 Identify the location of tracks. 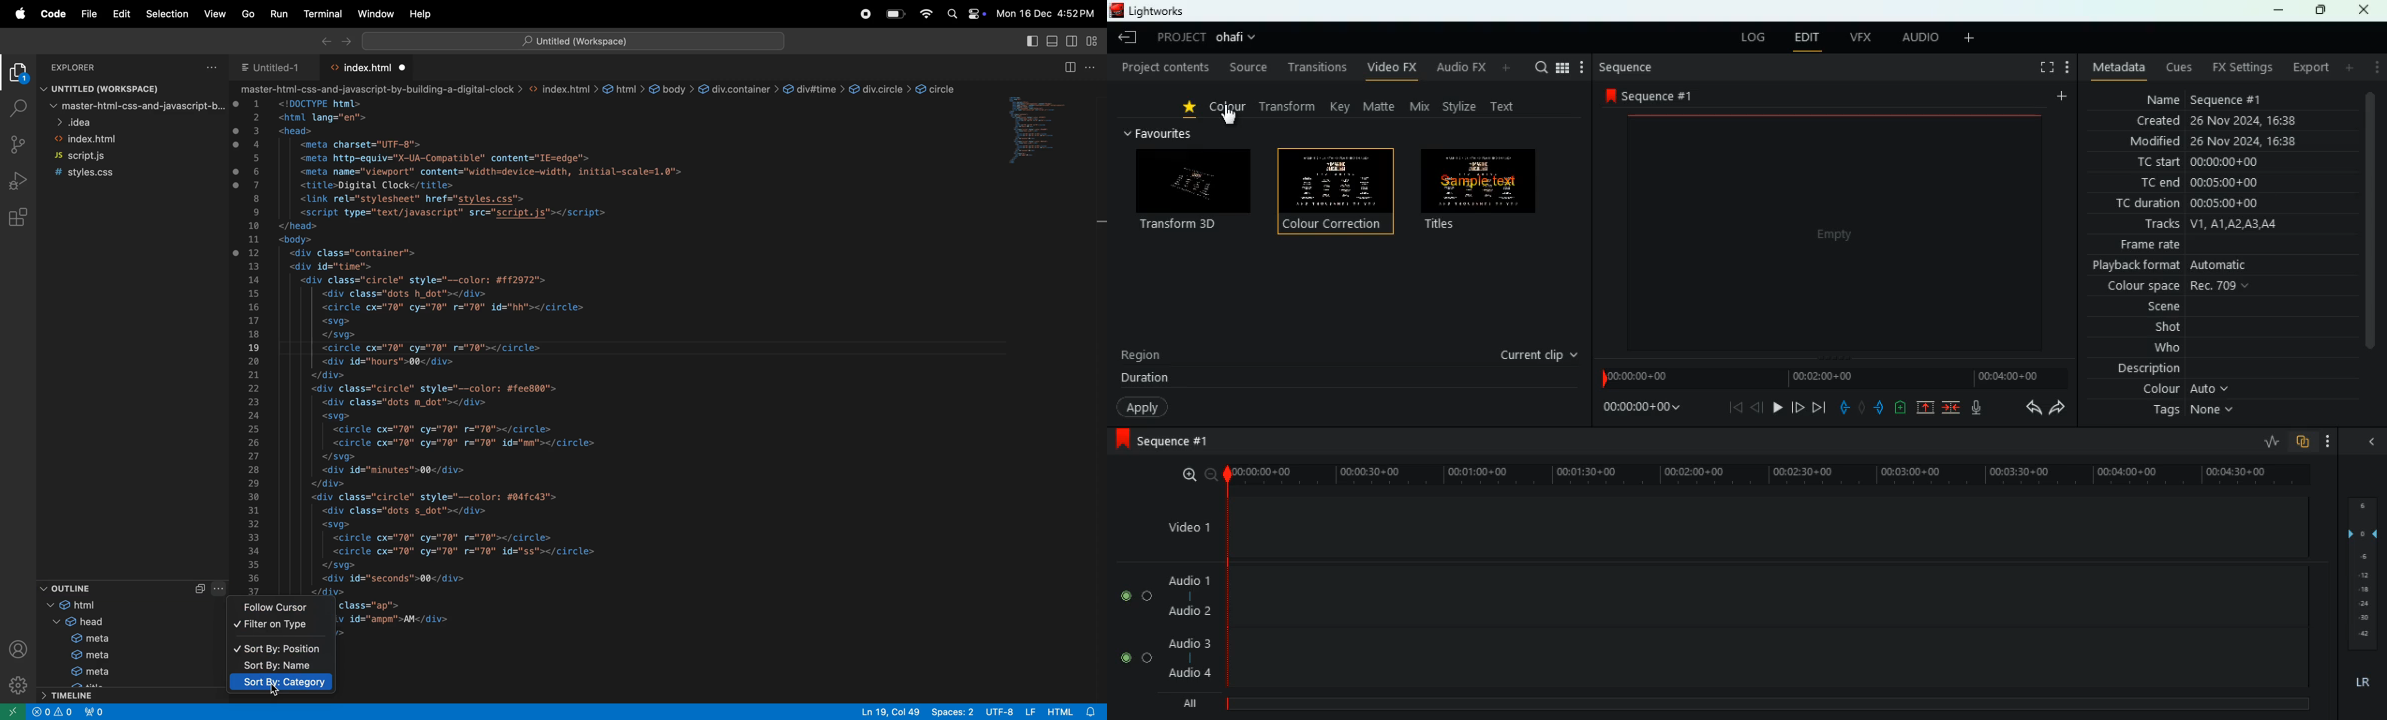
(2221, 225).